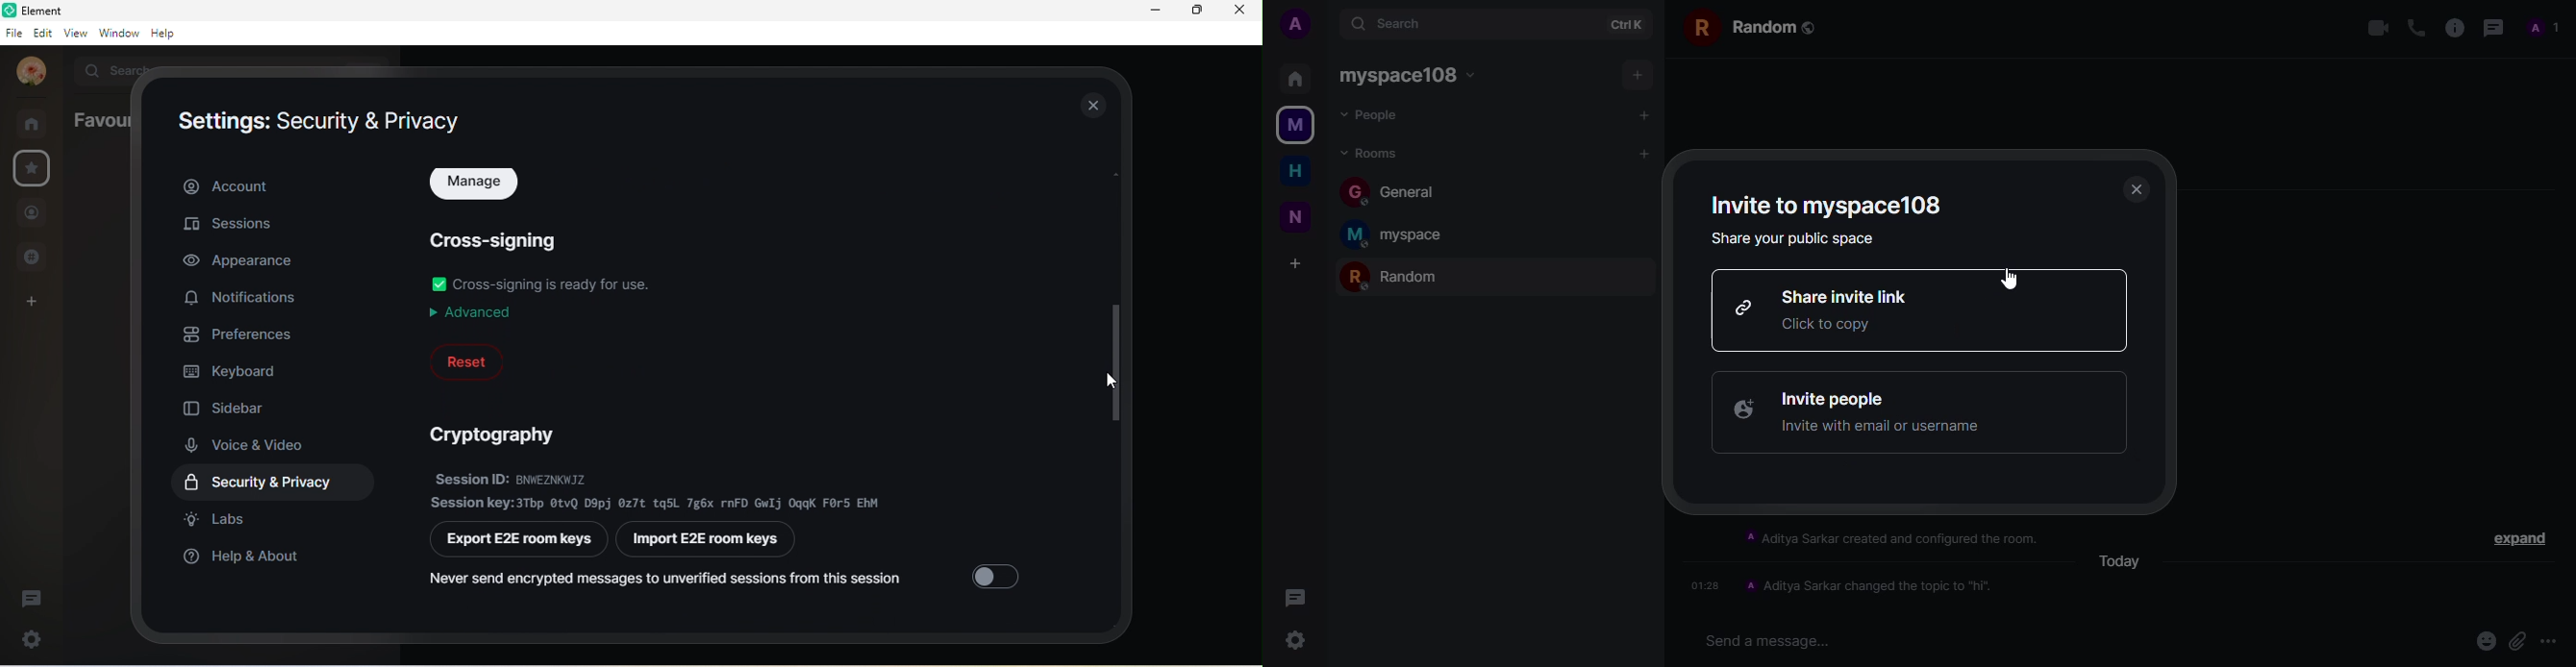 Image resolution: width=2576 pixels, height=672 pixels. Describe the element at coordinates (2453, 29) in the screenshot. I see `info` at that location.